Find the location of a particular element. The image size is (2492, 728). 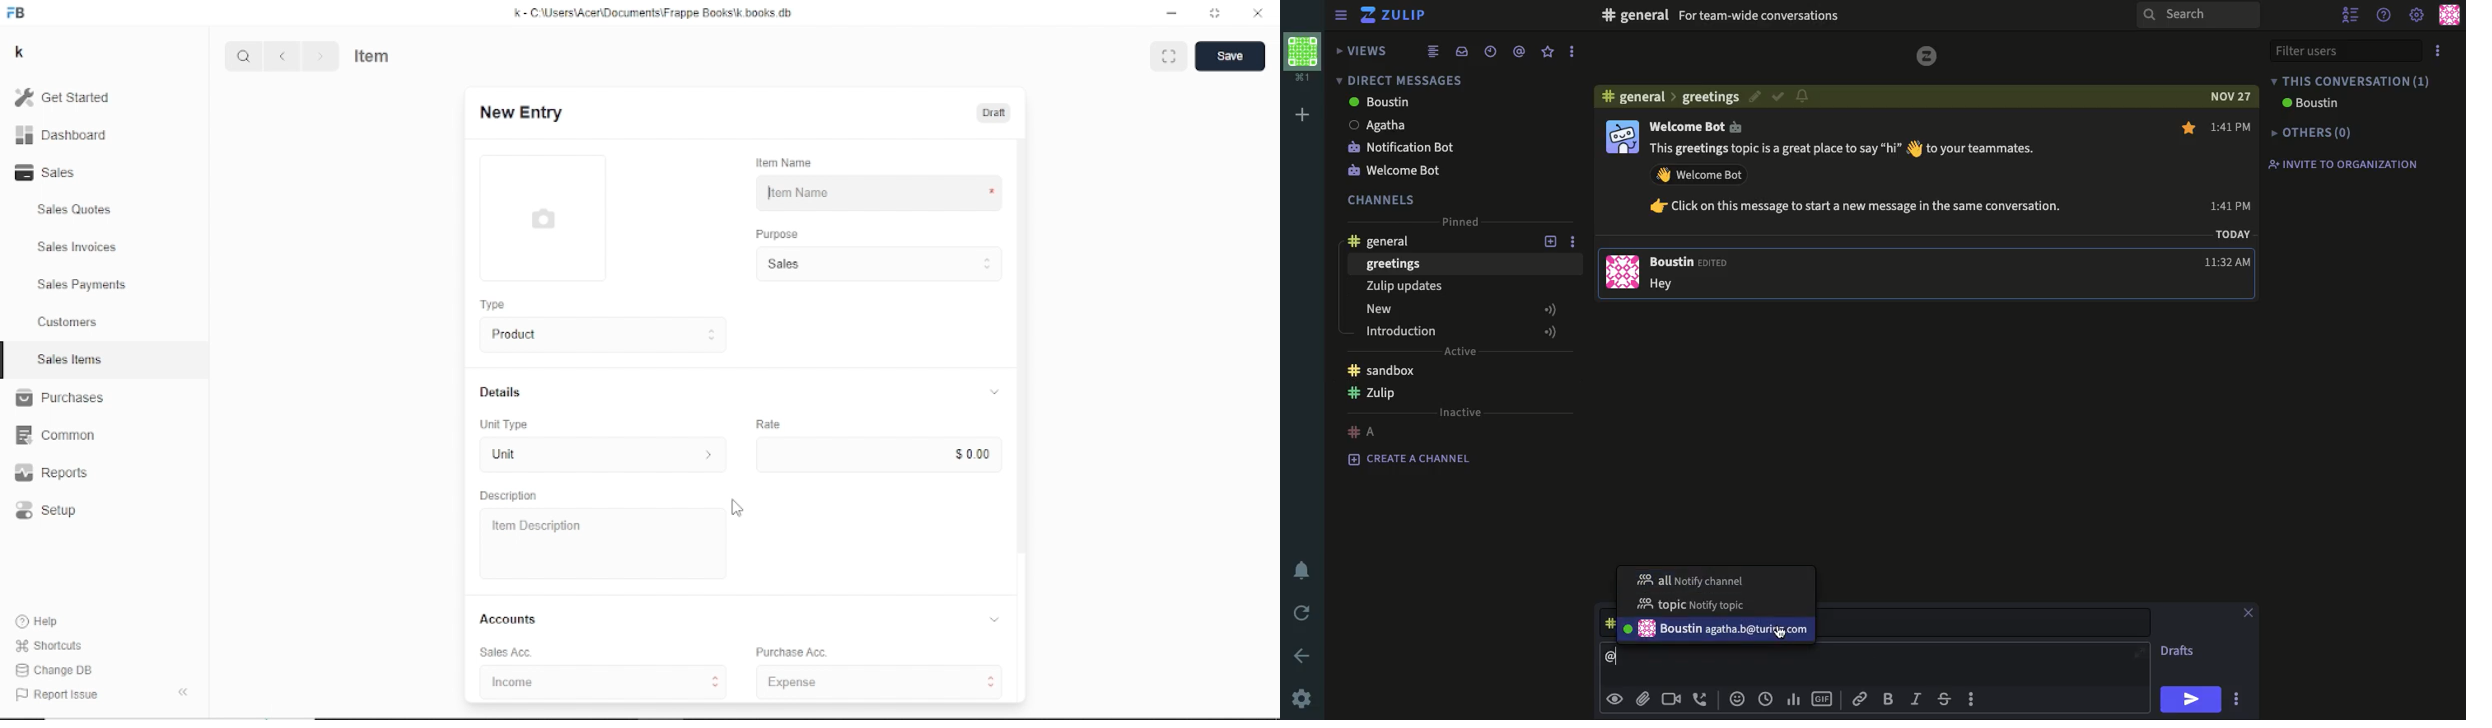

Purchase Acc. is located at coordinates (790, 653).